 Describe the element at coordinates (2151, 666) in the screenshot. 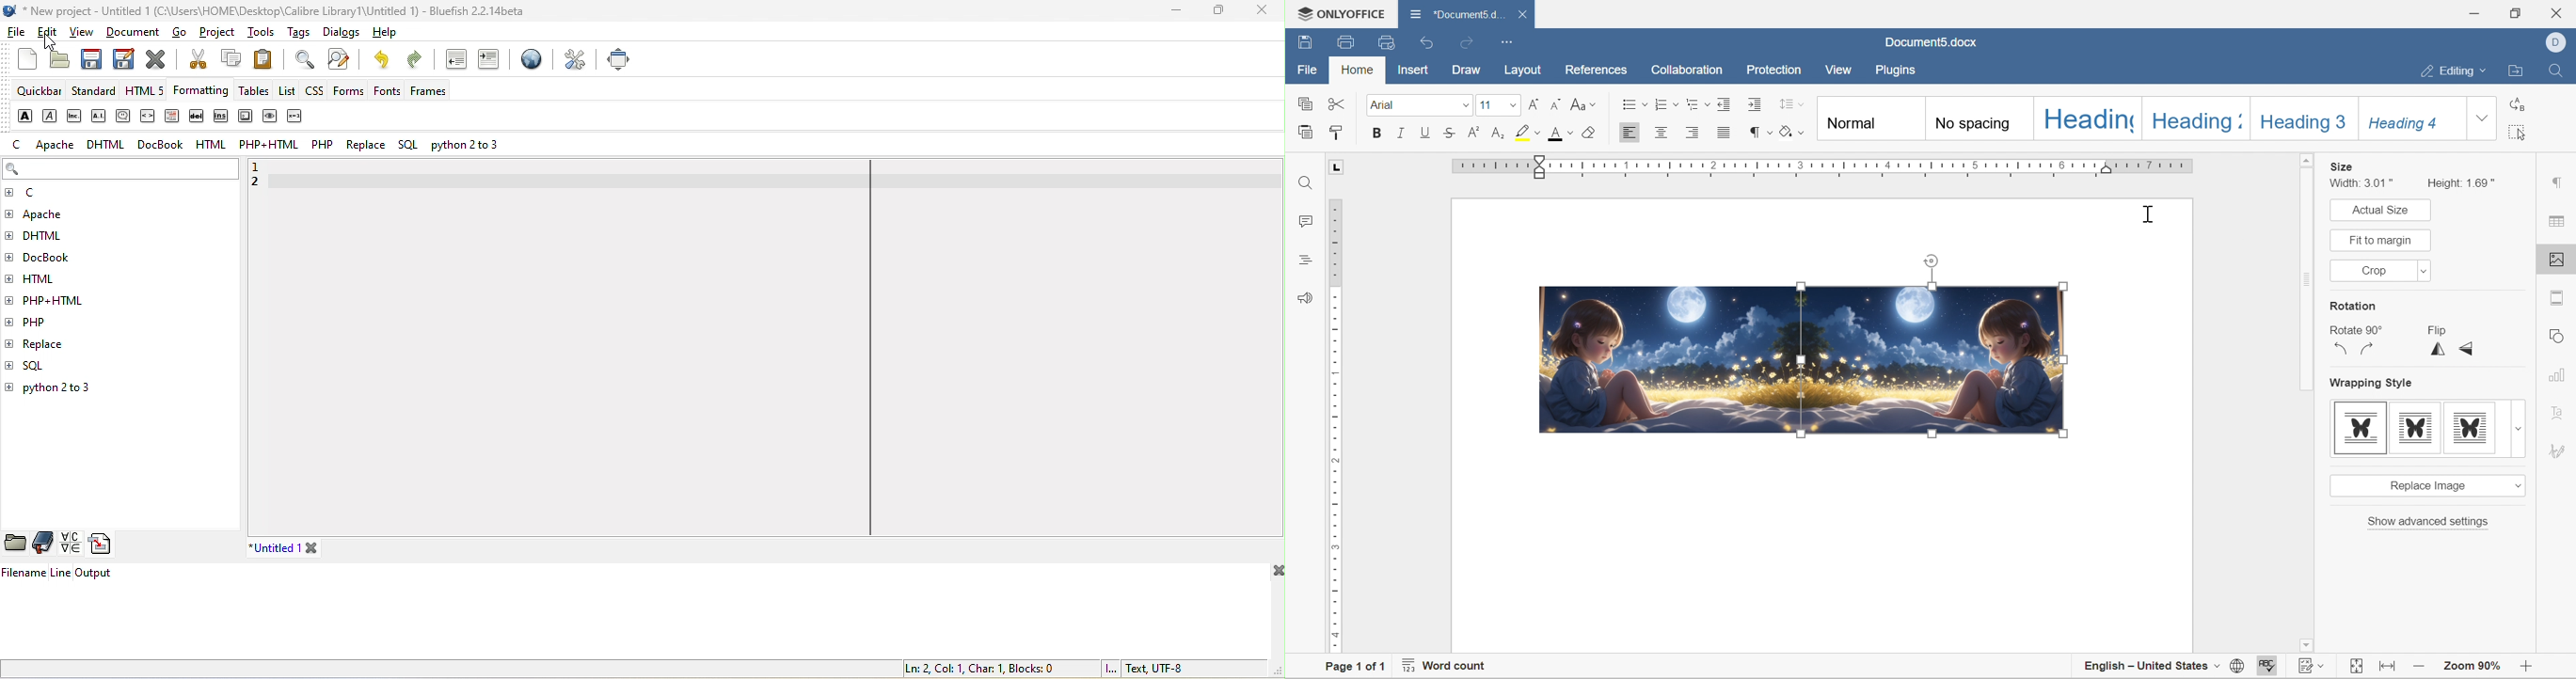

I see `english - united states` at that location.